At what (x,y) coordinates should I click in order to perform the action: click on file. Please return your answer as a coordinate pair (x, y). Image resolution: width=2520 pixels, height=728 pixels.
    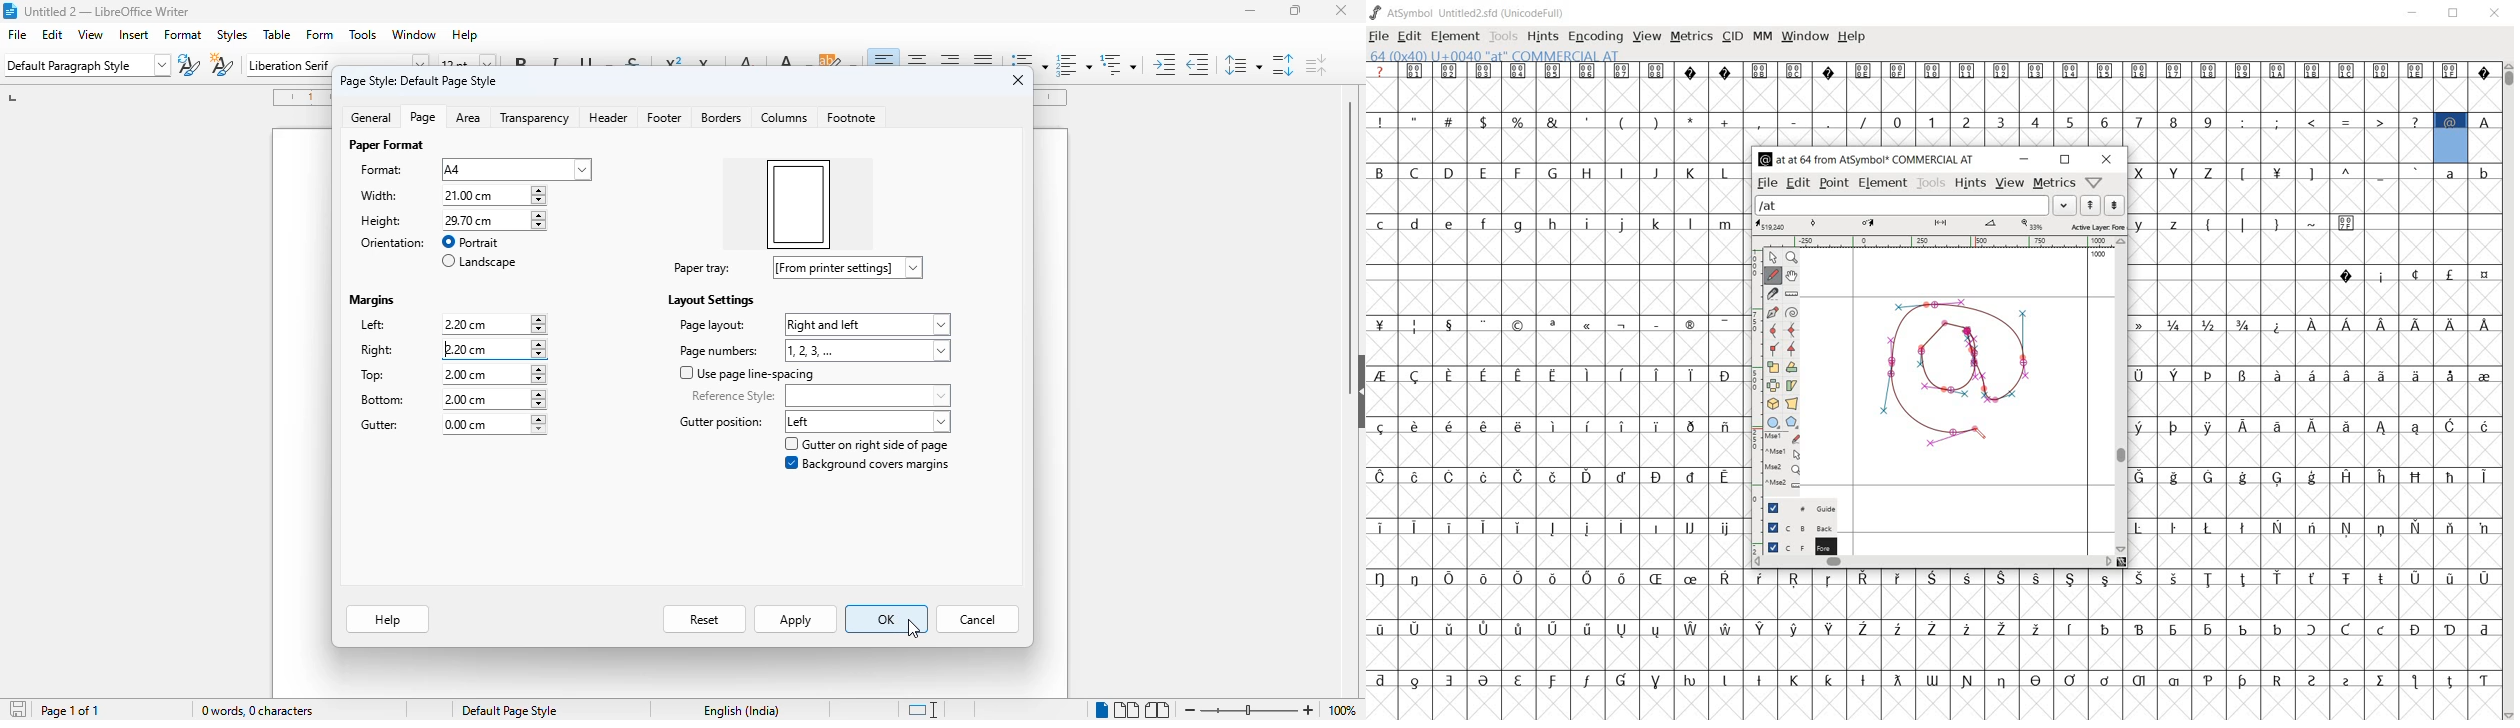
    Looking at the image, I should click on (1767, 184).